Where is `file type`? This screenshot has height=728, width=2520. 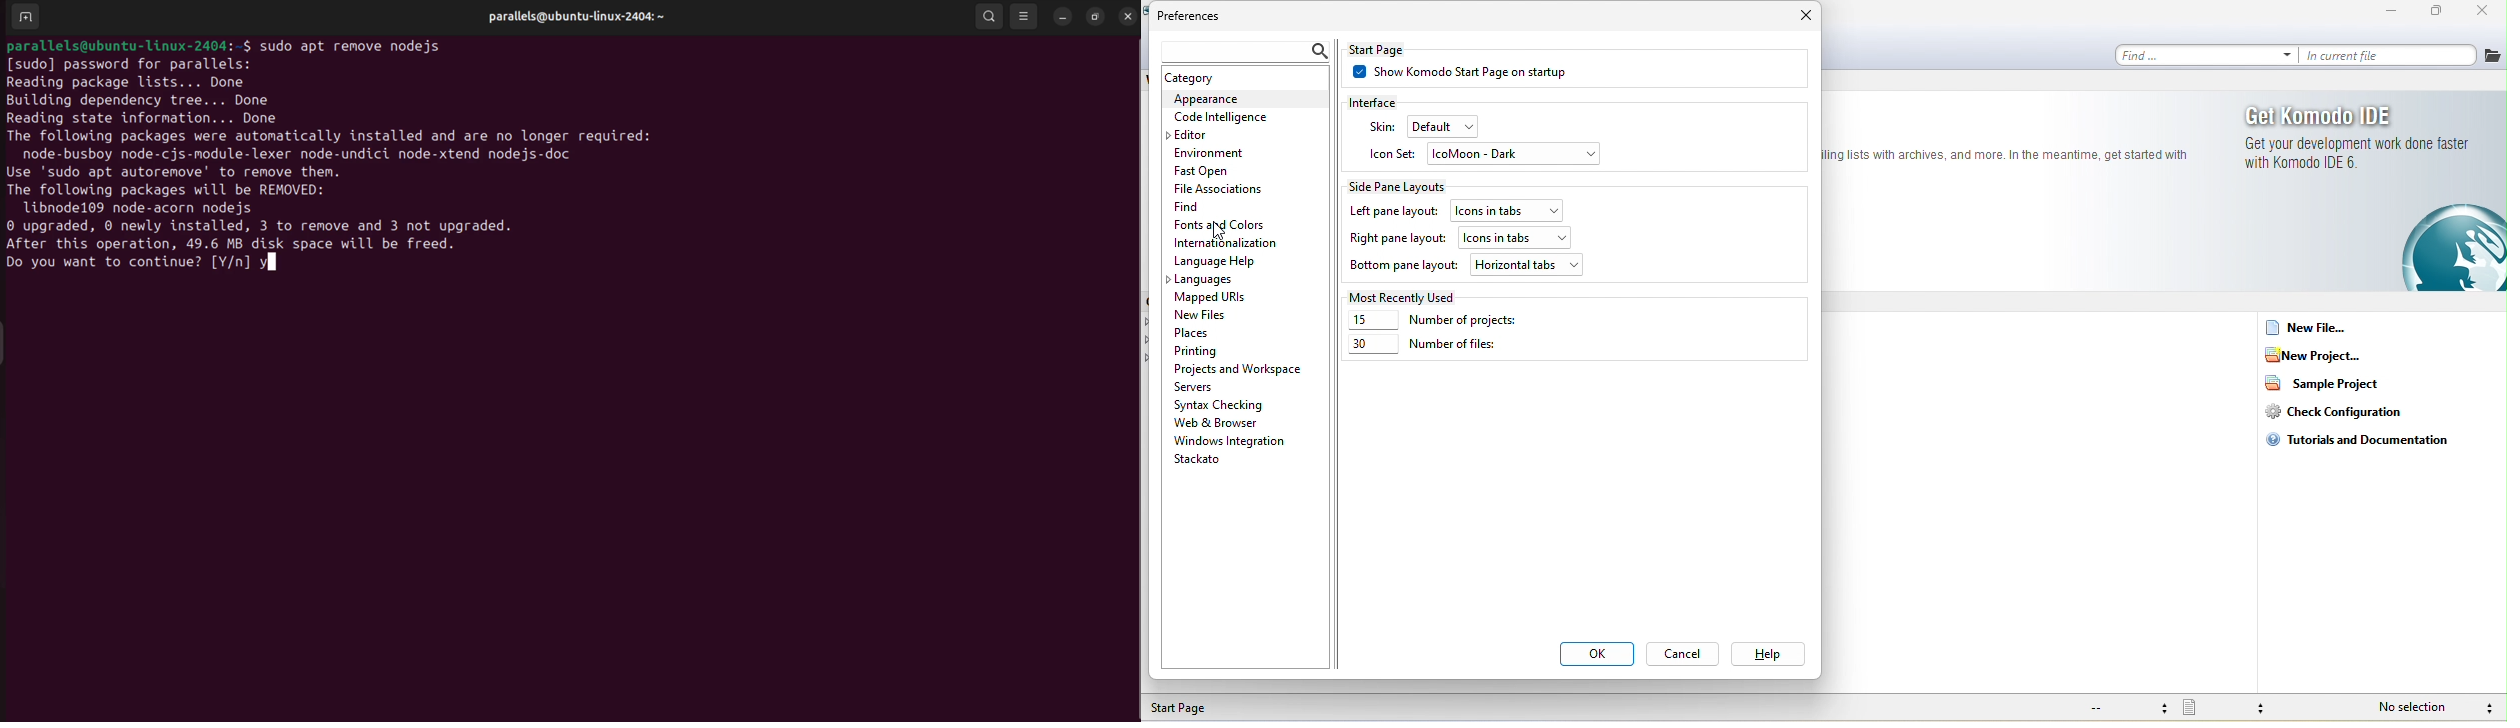
file type is located at coordinates (2233, 707).